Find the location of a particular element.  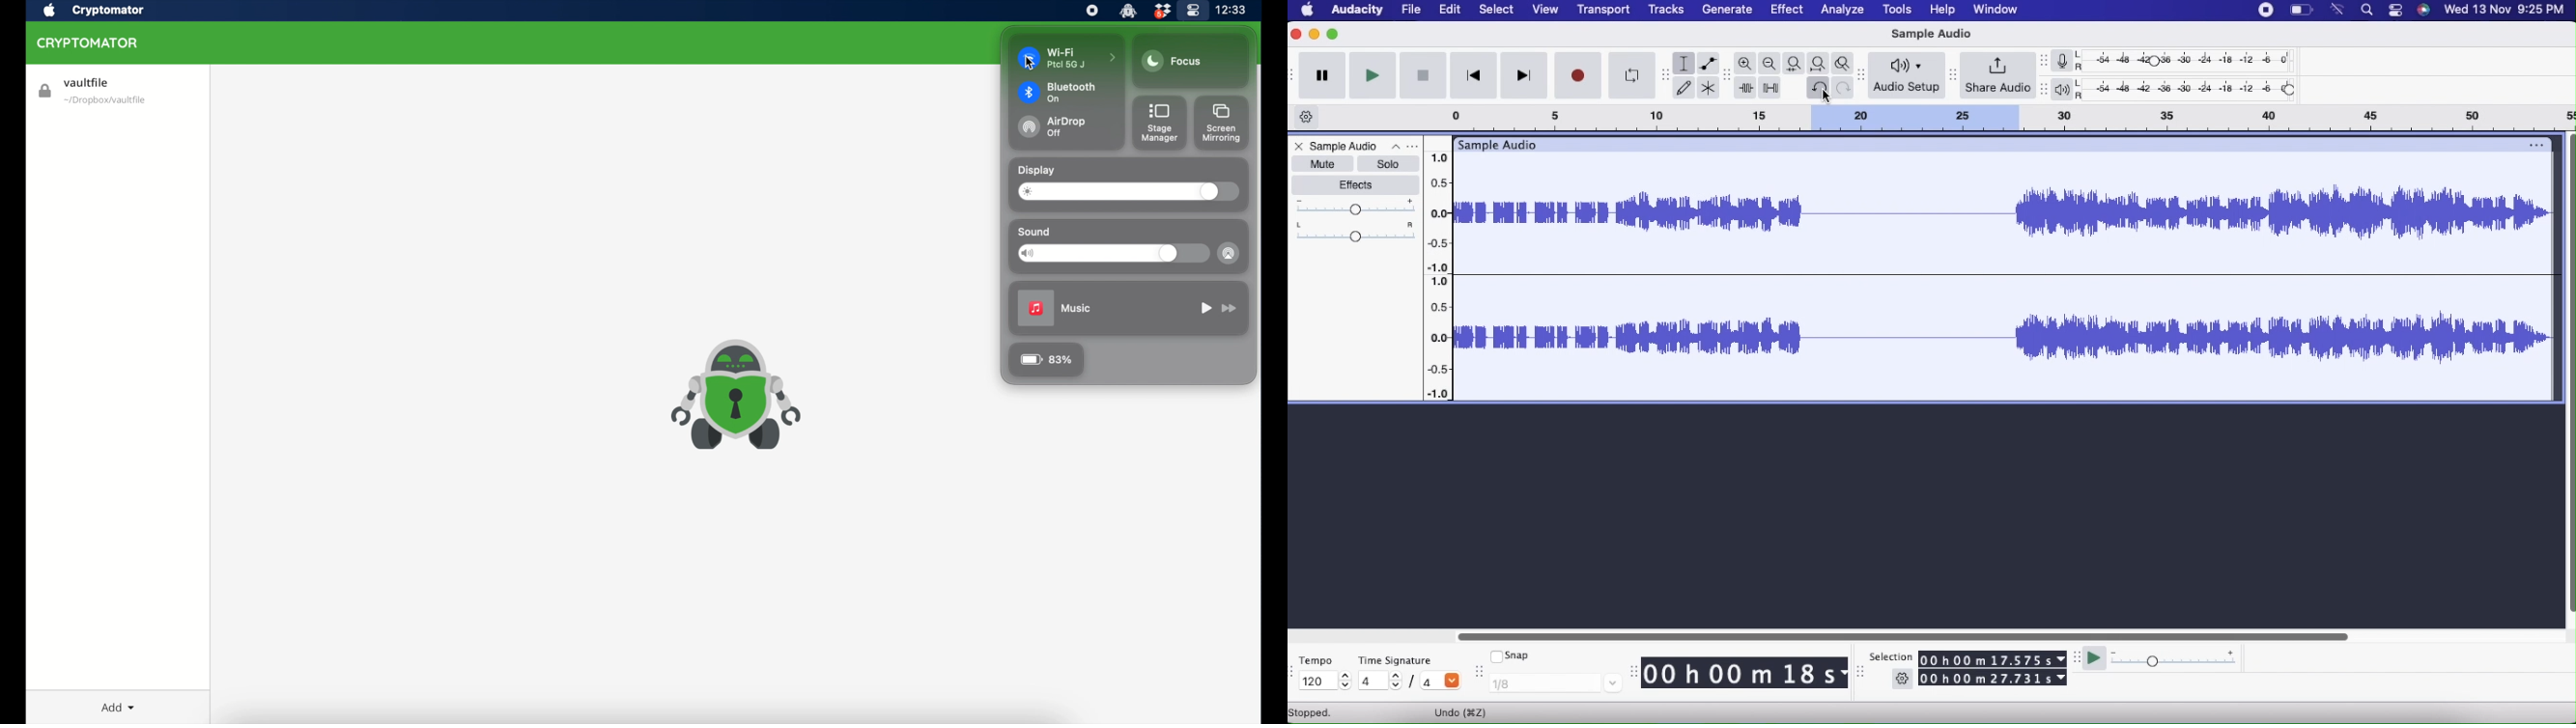

move toolbar is located at coordinates (1479, 672).